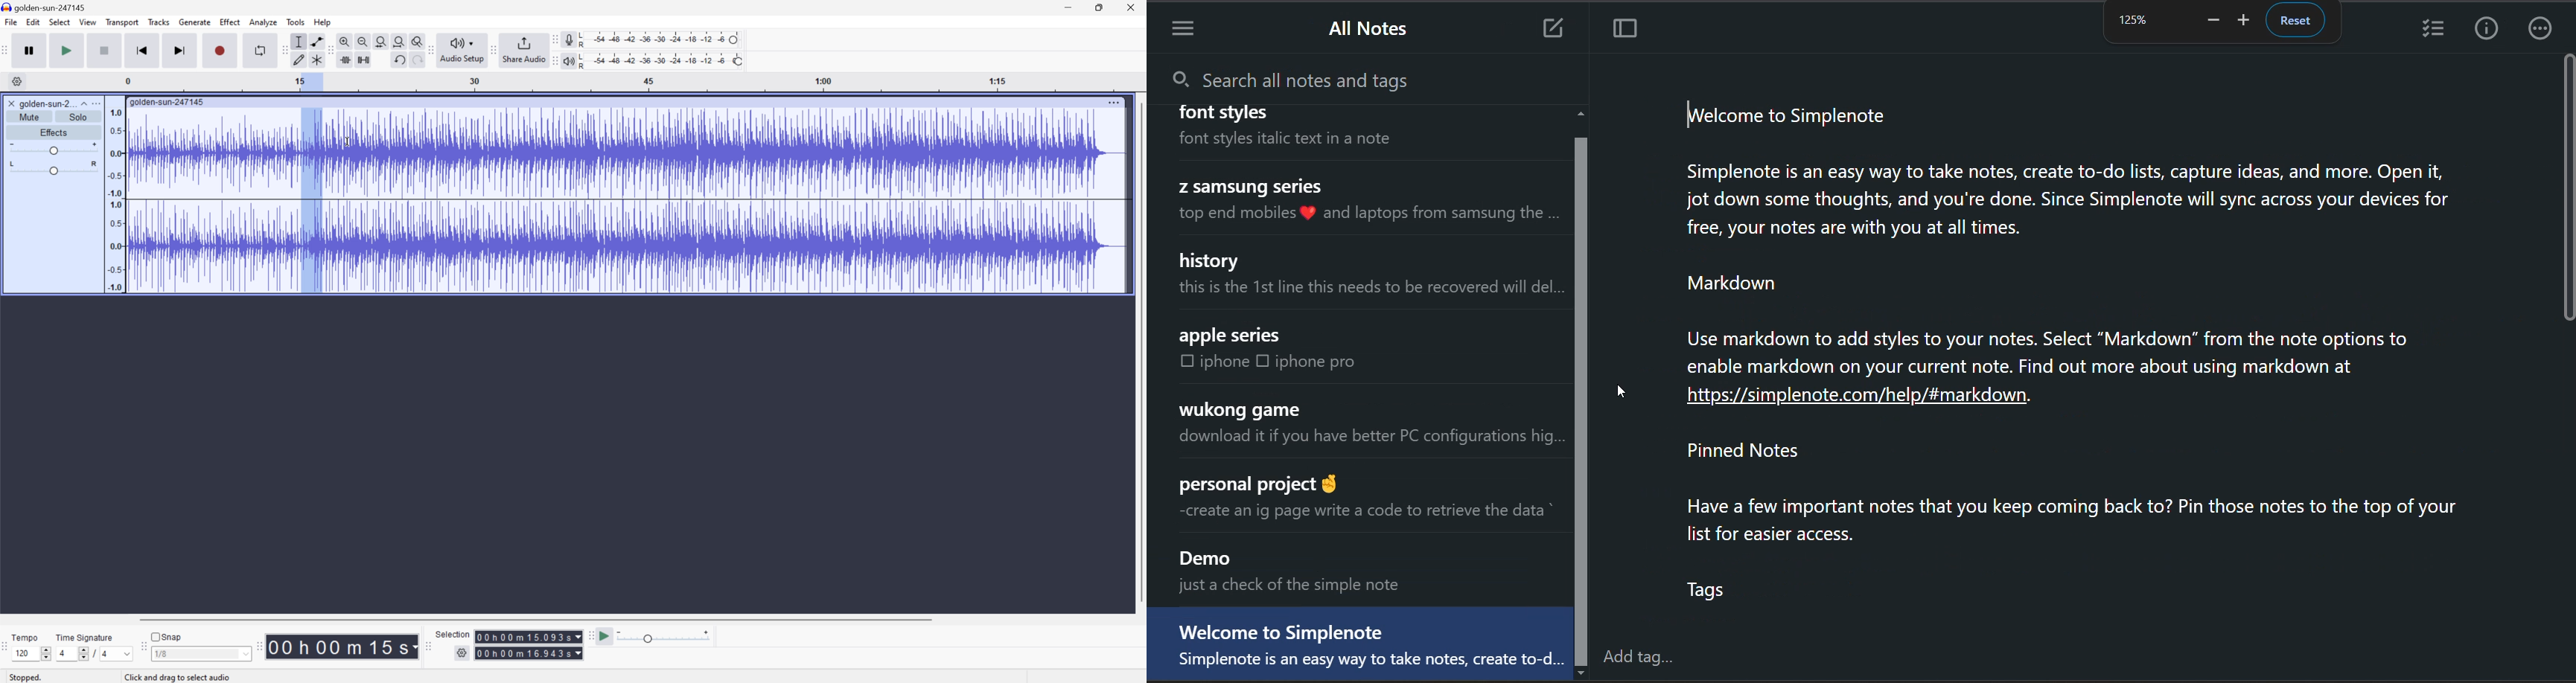  Describe the element at coordinates (567, 62) in the screenshot. I see `Playback meter` at that location.